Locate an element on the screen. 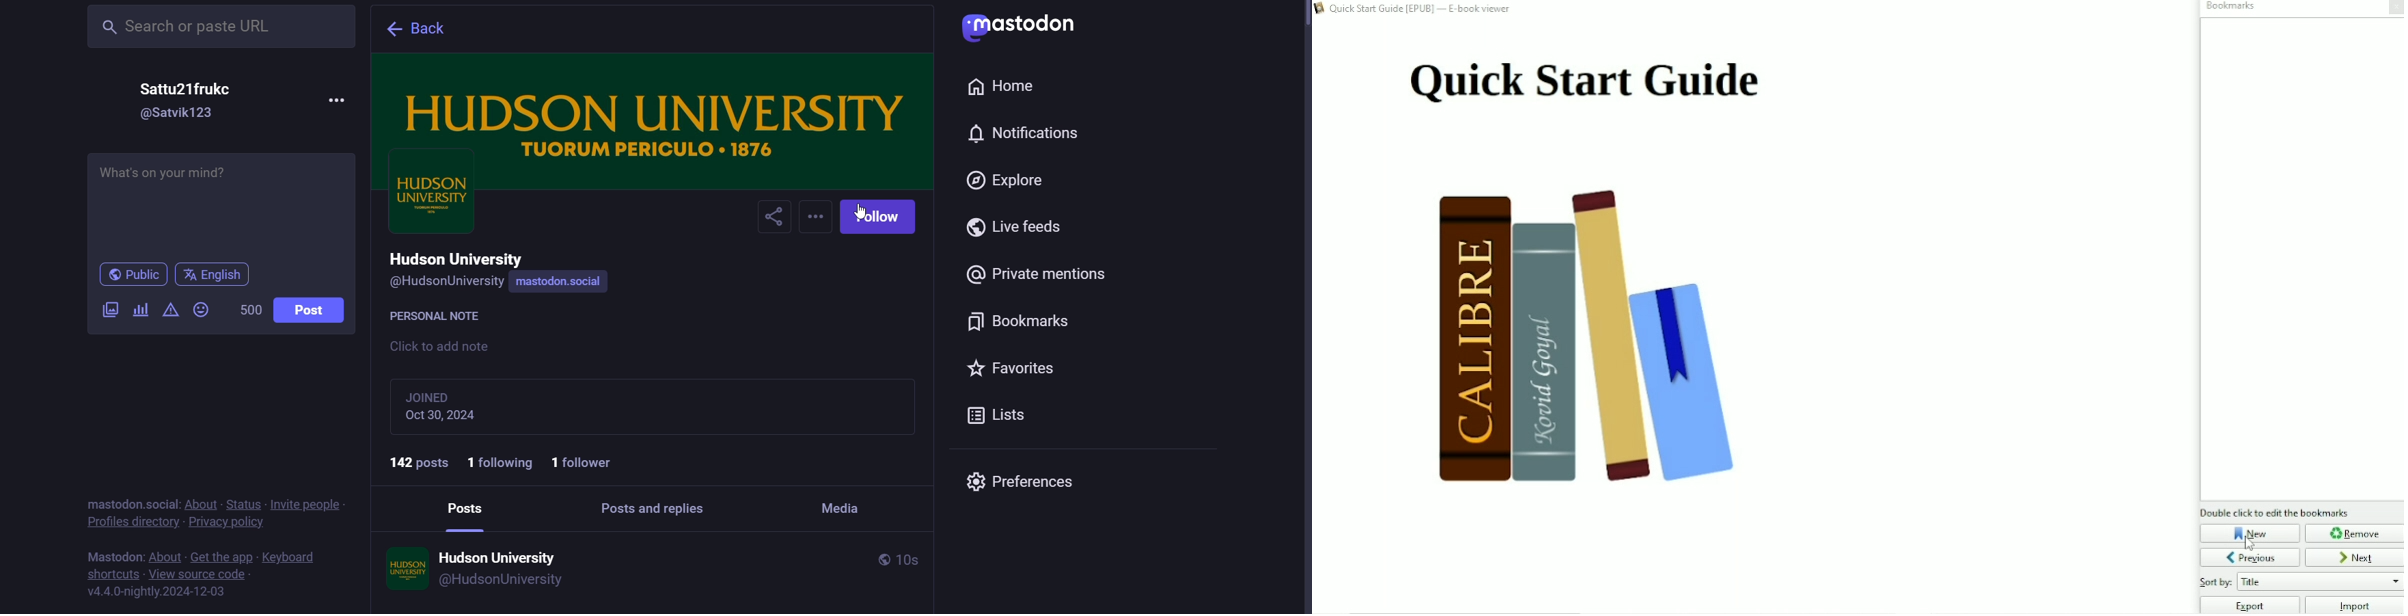 This screenshot has width=2408, height=616. mastodon is located at coordinates (1015, 23).